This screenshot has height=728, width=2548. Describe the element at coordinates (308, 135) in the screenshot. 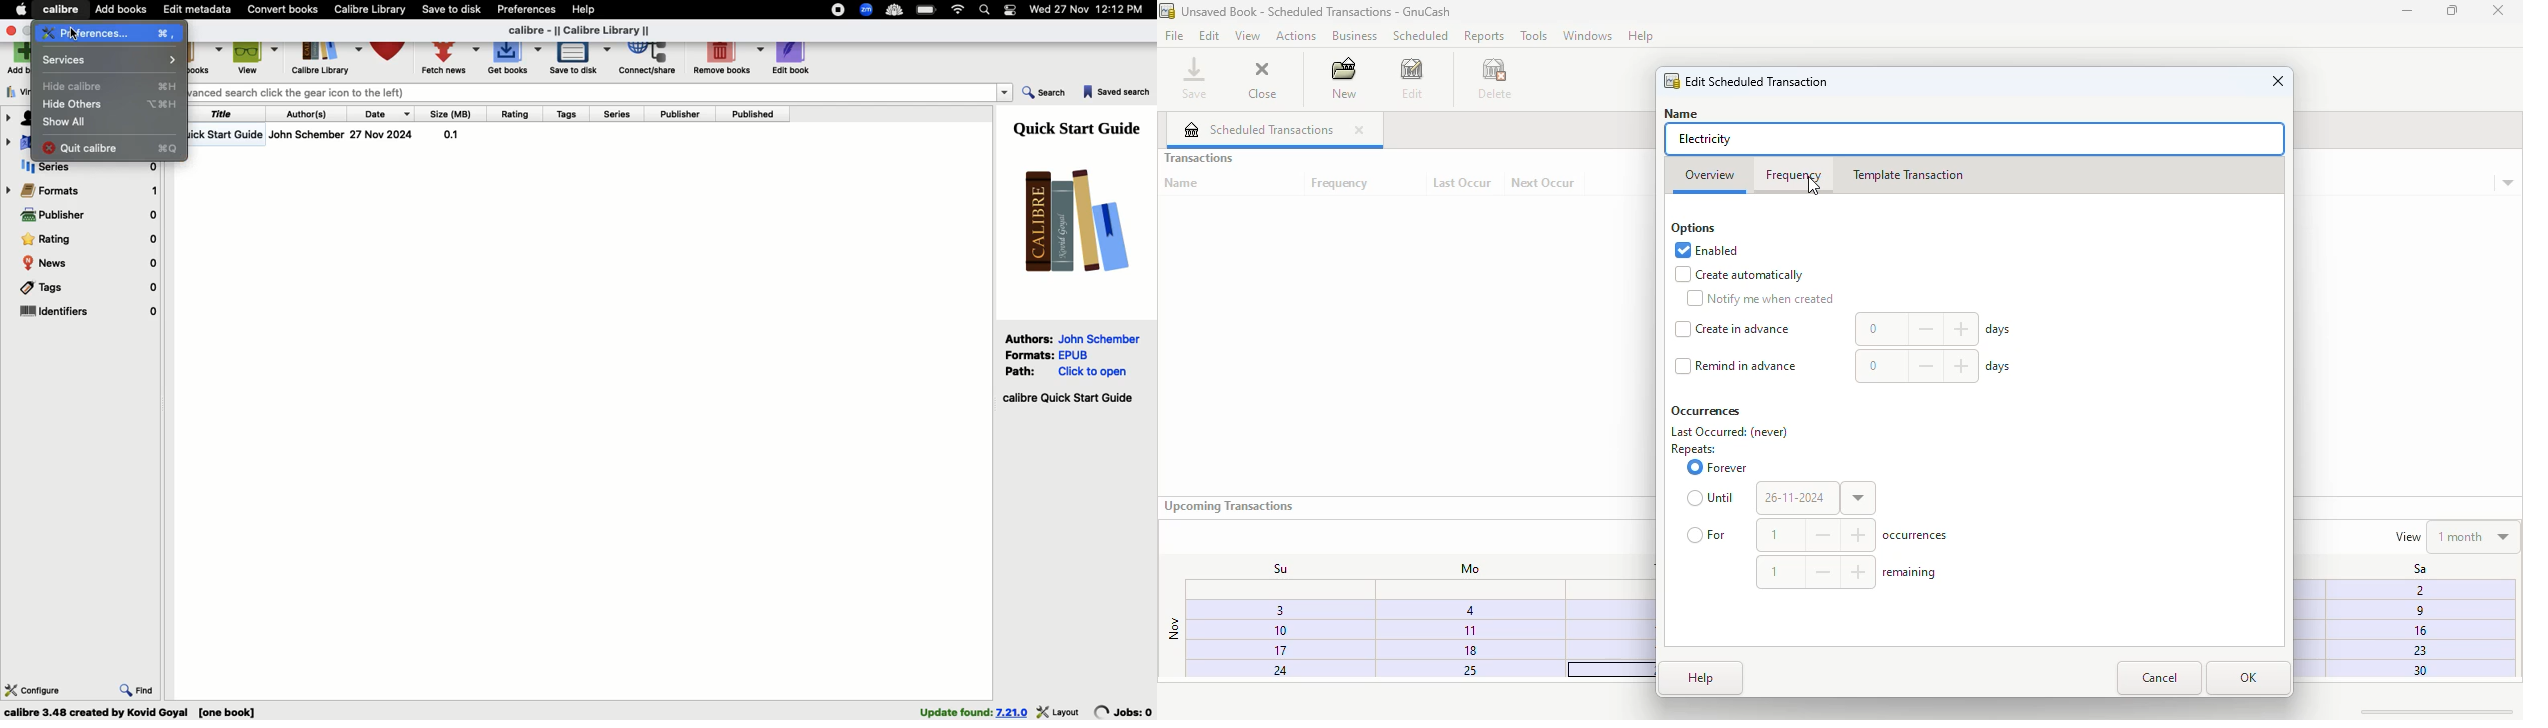

I see `Author ` at that location.